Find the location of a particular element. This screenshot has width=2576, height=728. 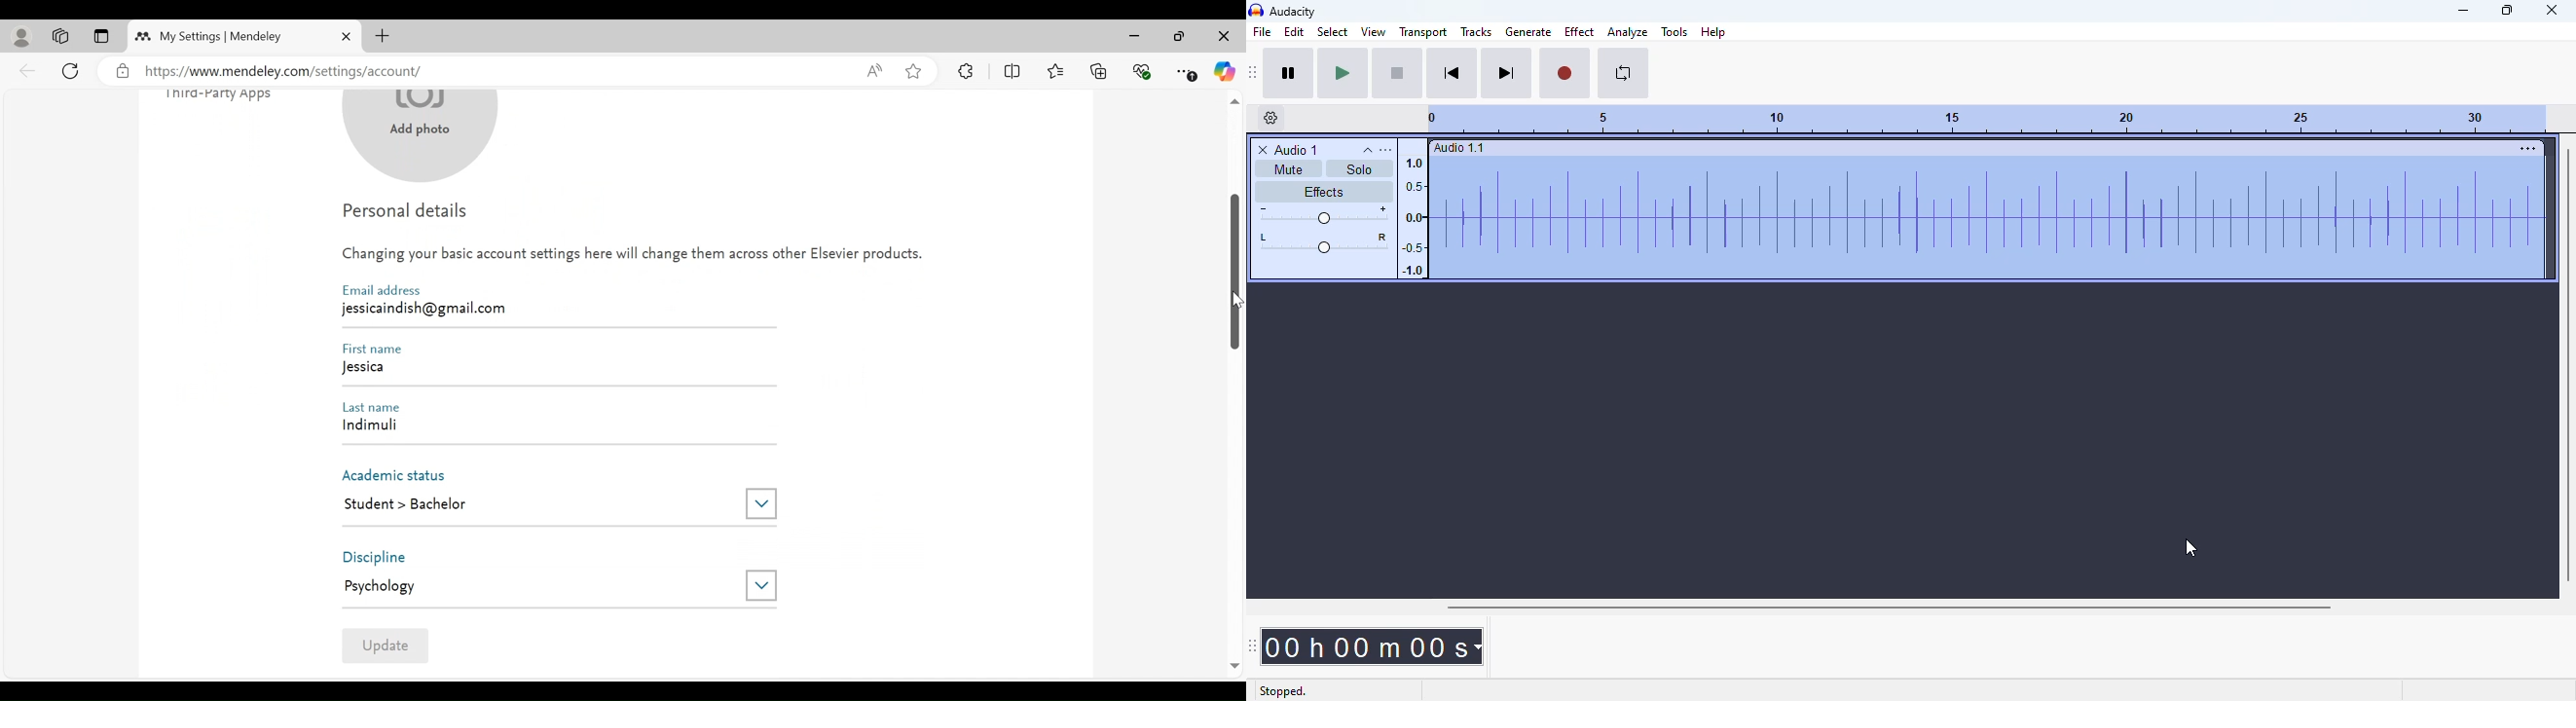

Psychology is located at coordinates (533, 586).